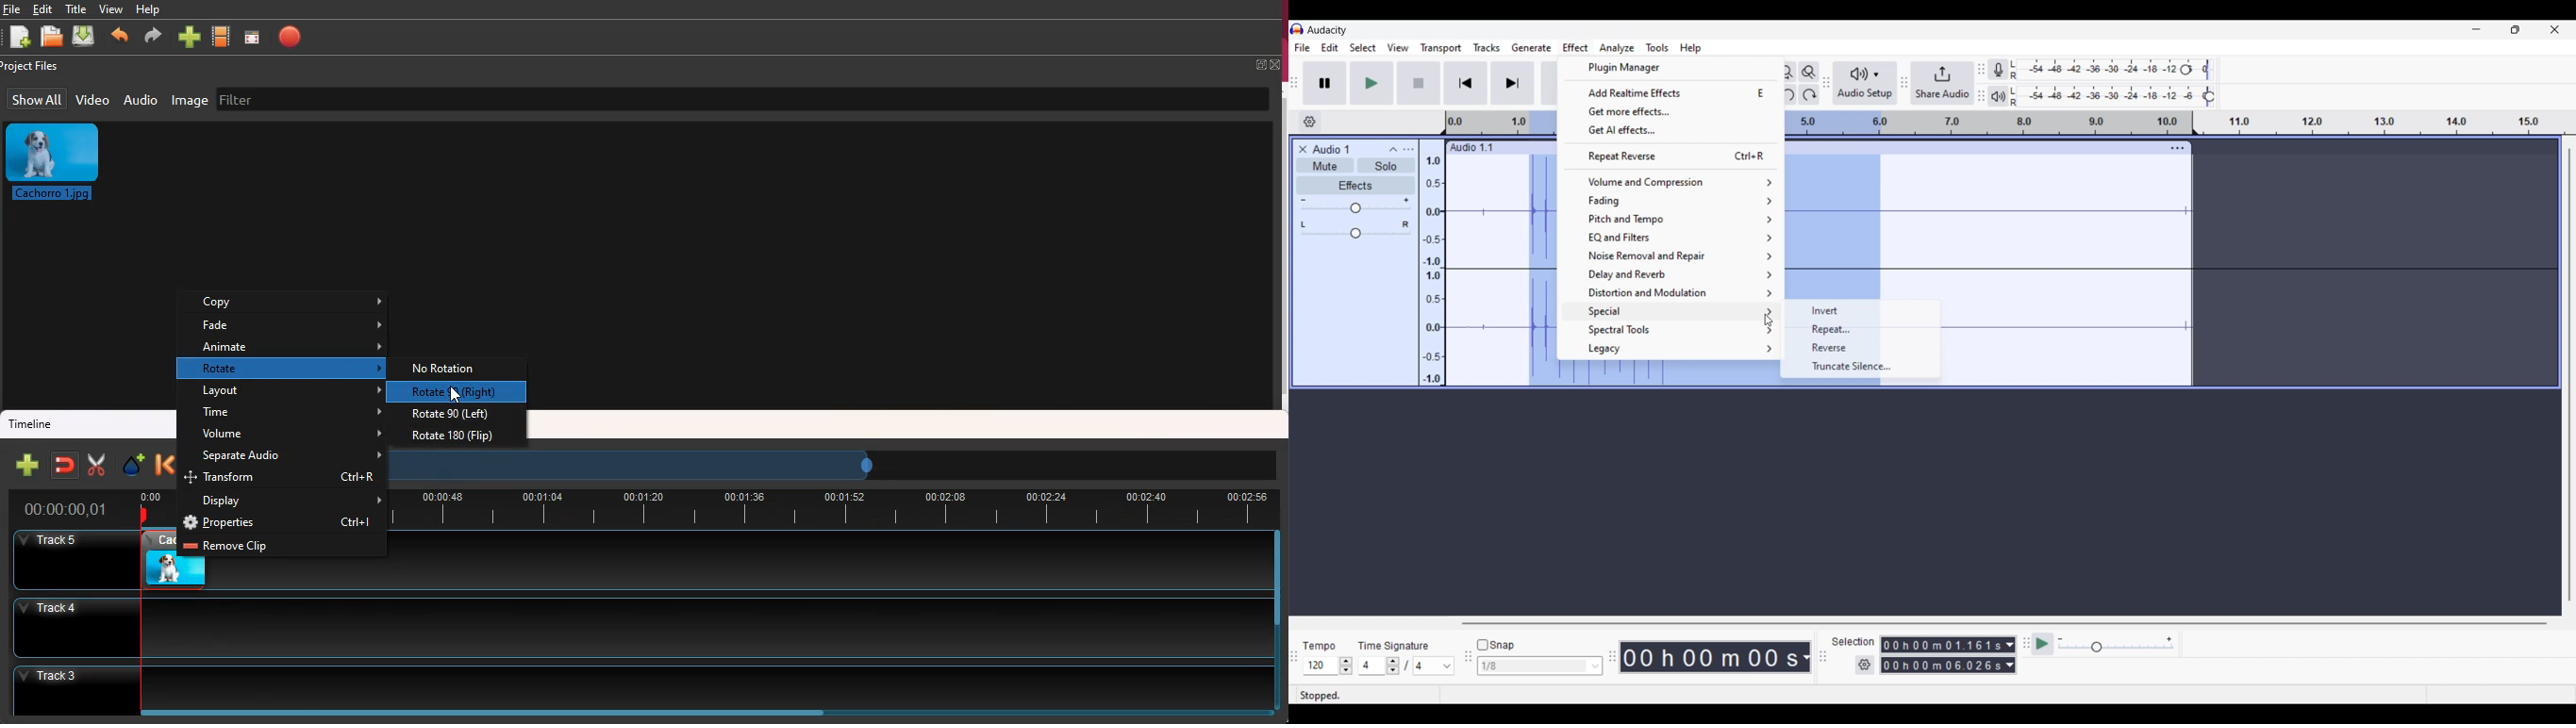 The width and height of the screenshot is (2576, 728). Describe the element at coordinates (2555, 29) in the screenshot. I see `Close interface` at that location.